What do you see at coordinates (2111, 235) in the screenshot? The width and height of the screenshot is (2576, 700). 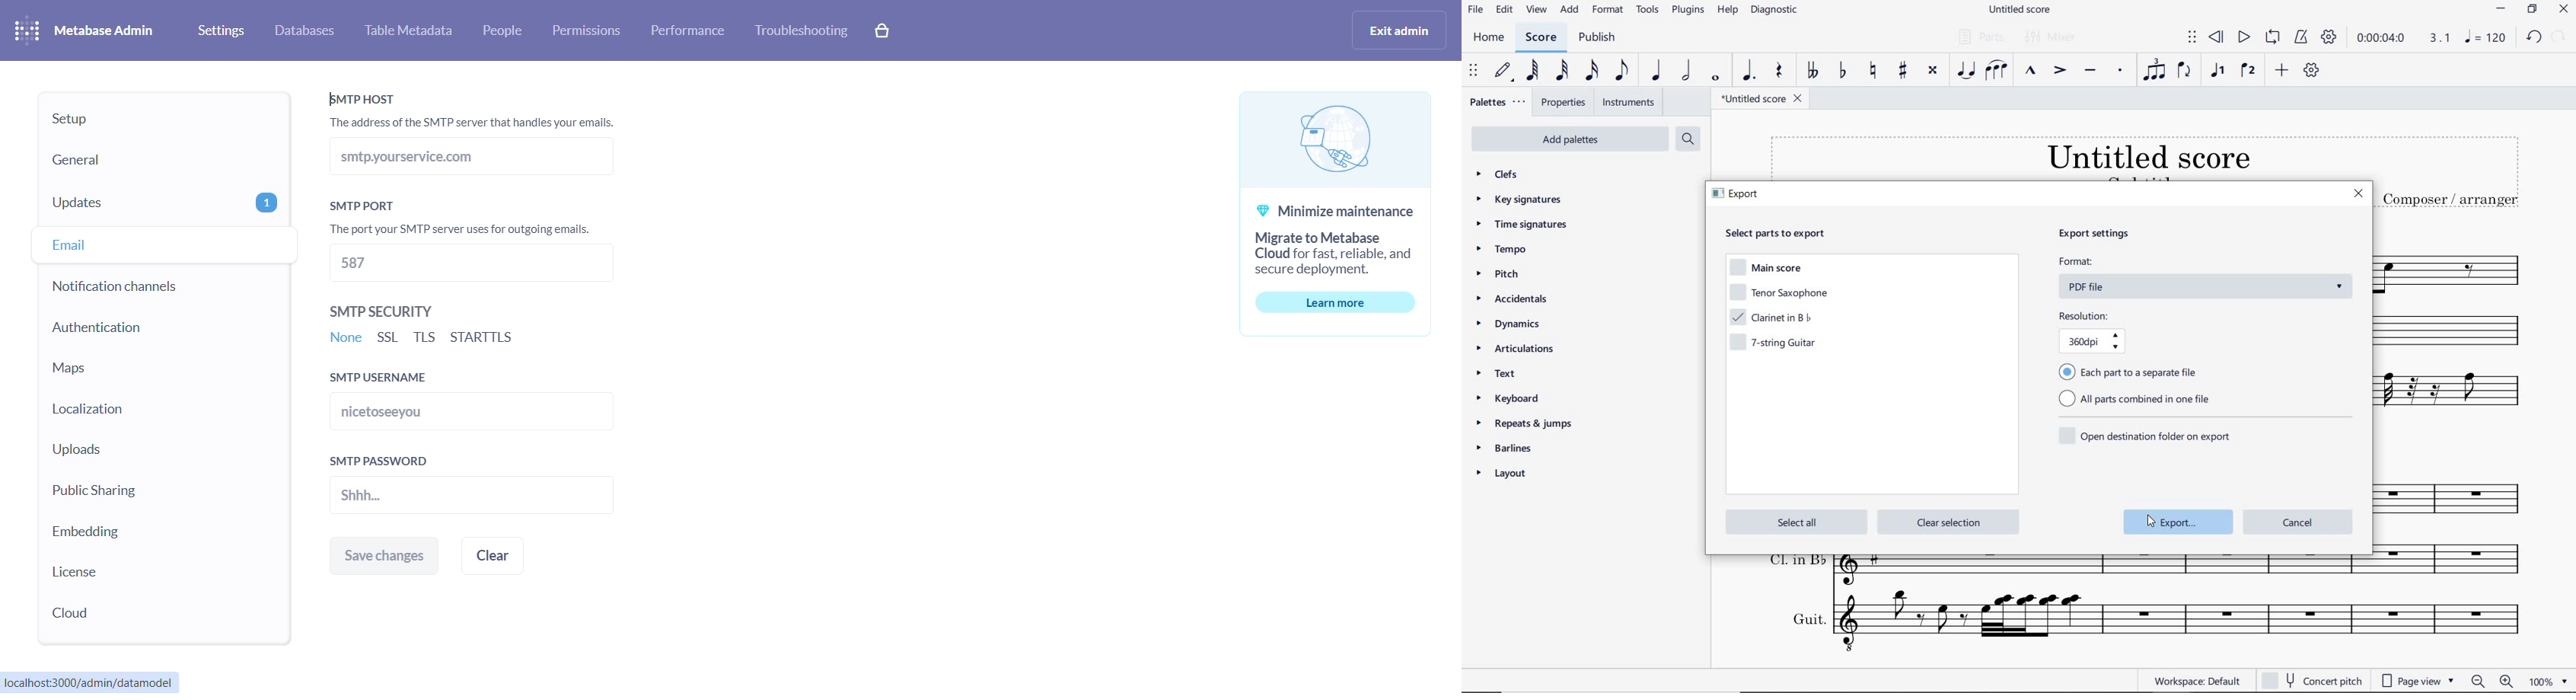 I see `export settings` at bounding box center [2111, 235].